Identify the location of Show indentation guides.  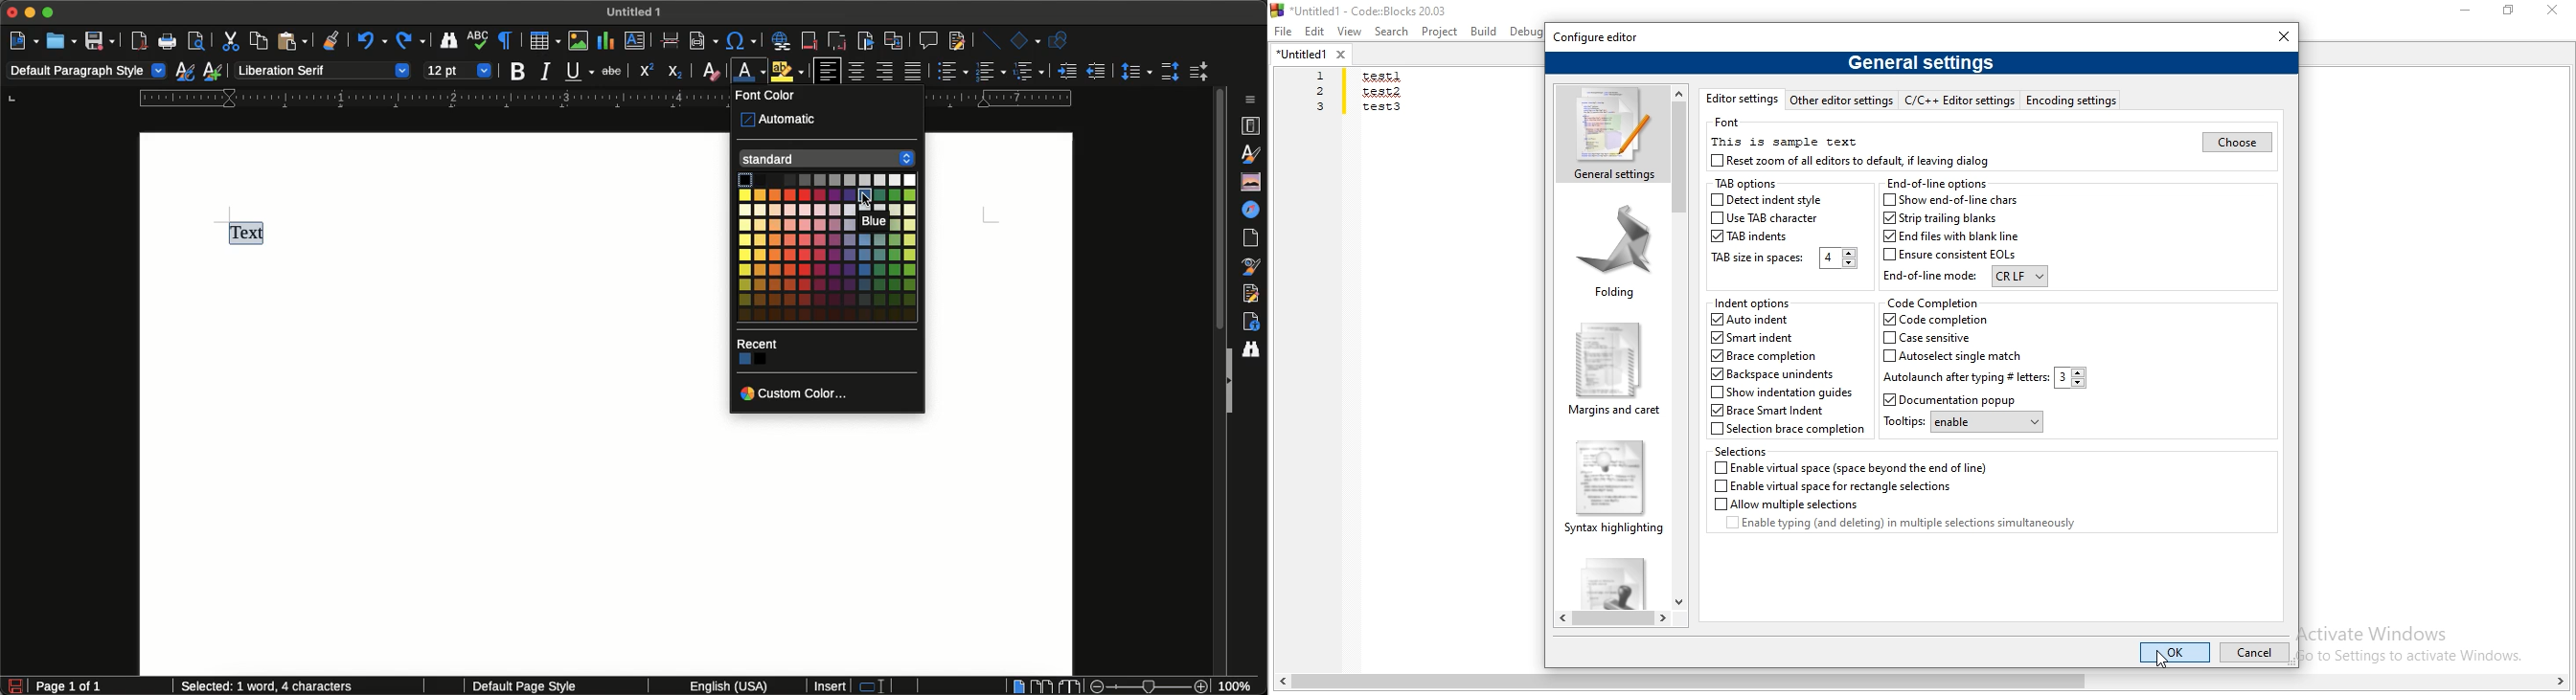
(1781, 393).